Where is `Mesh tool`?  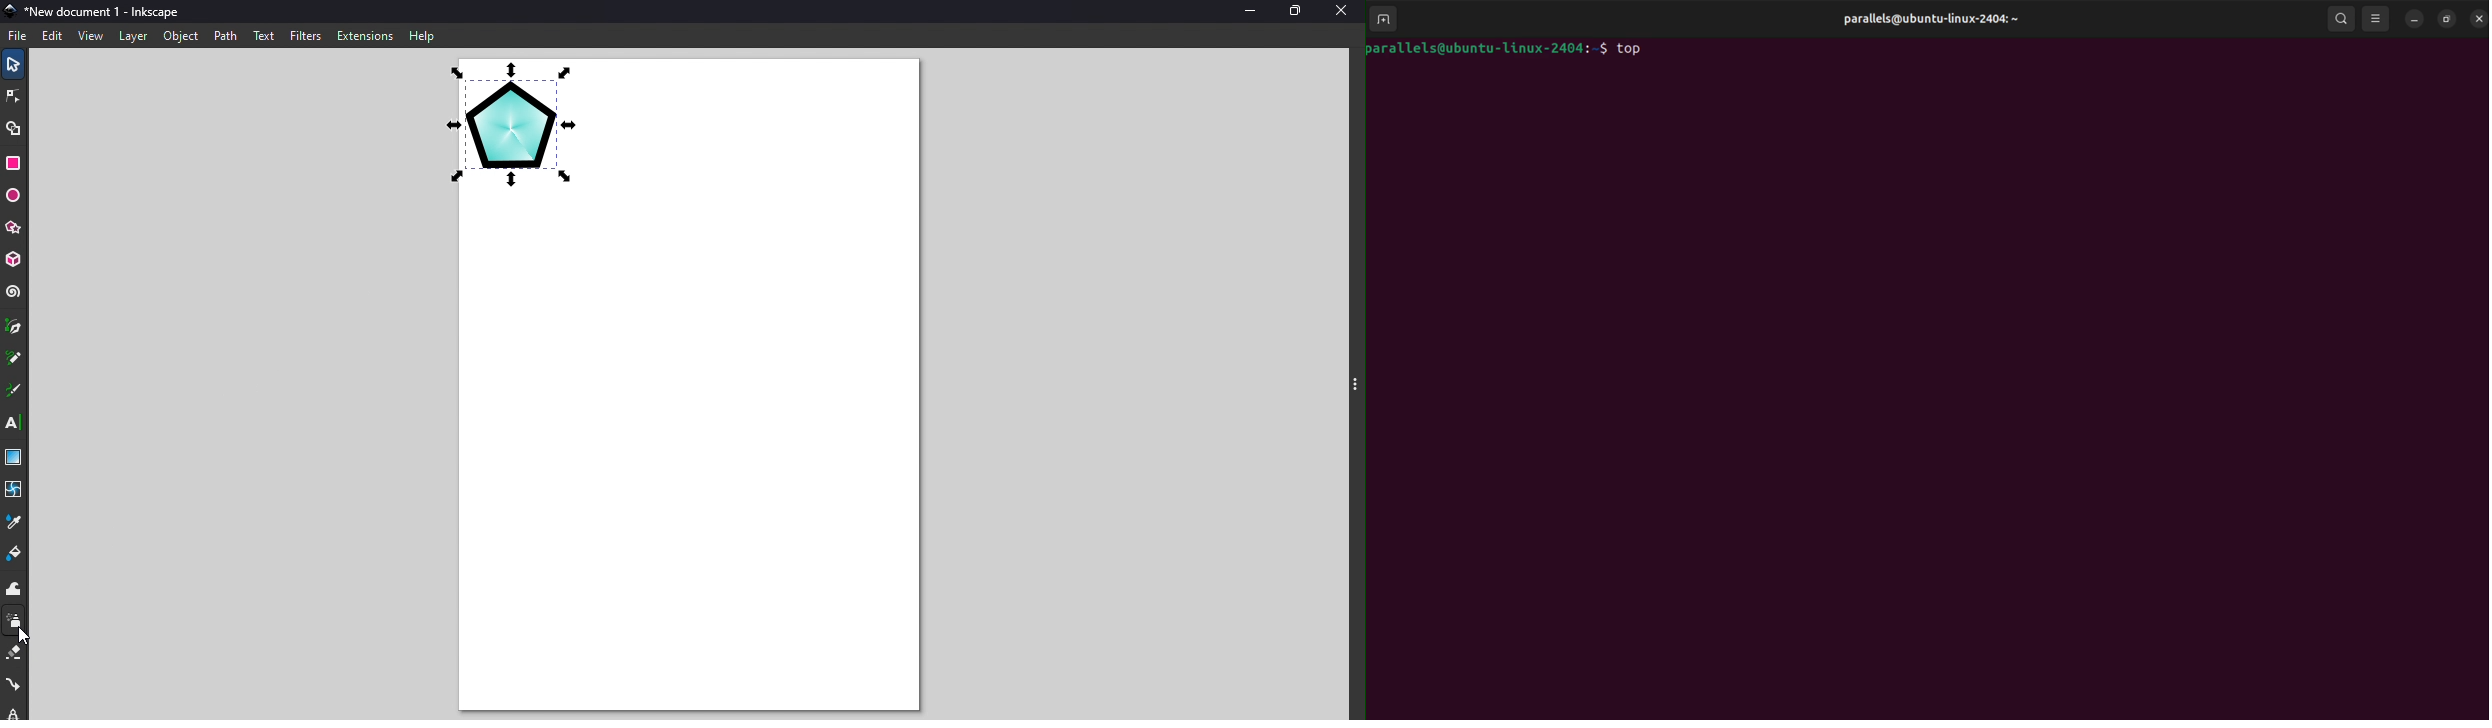 Mesh tool is located at coordinates (16, 486).